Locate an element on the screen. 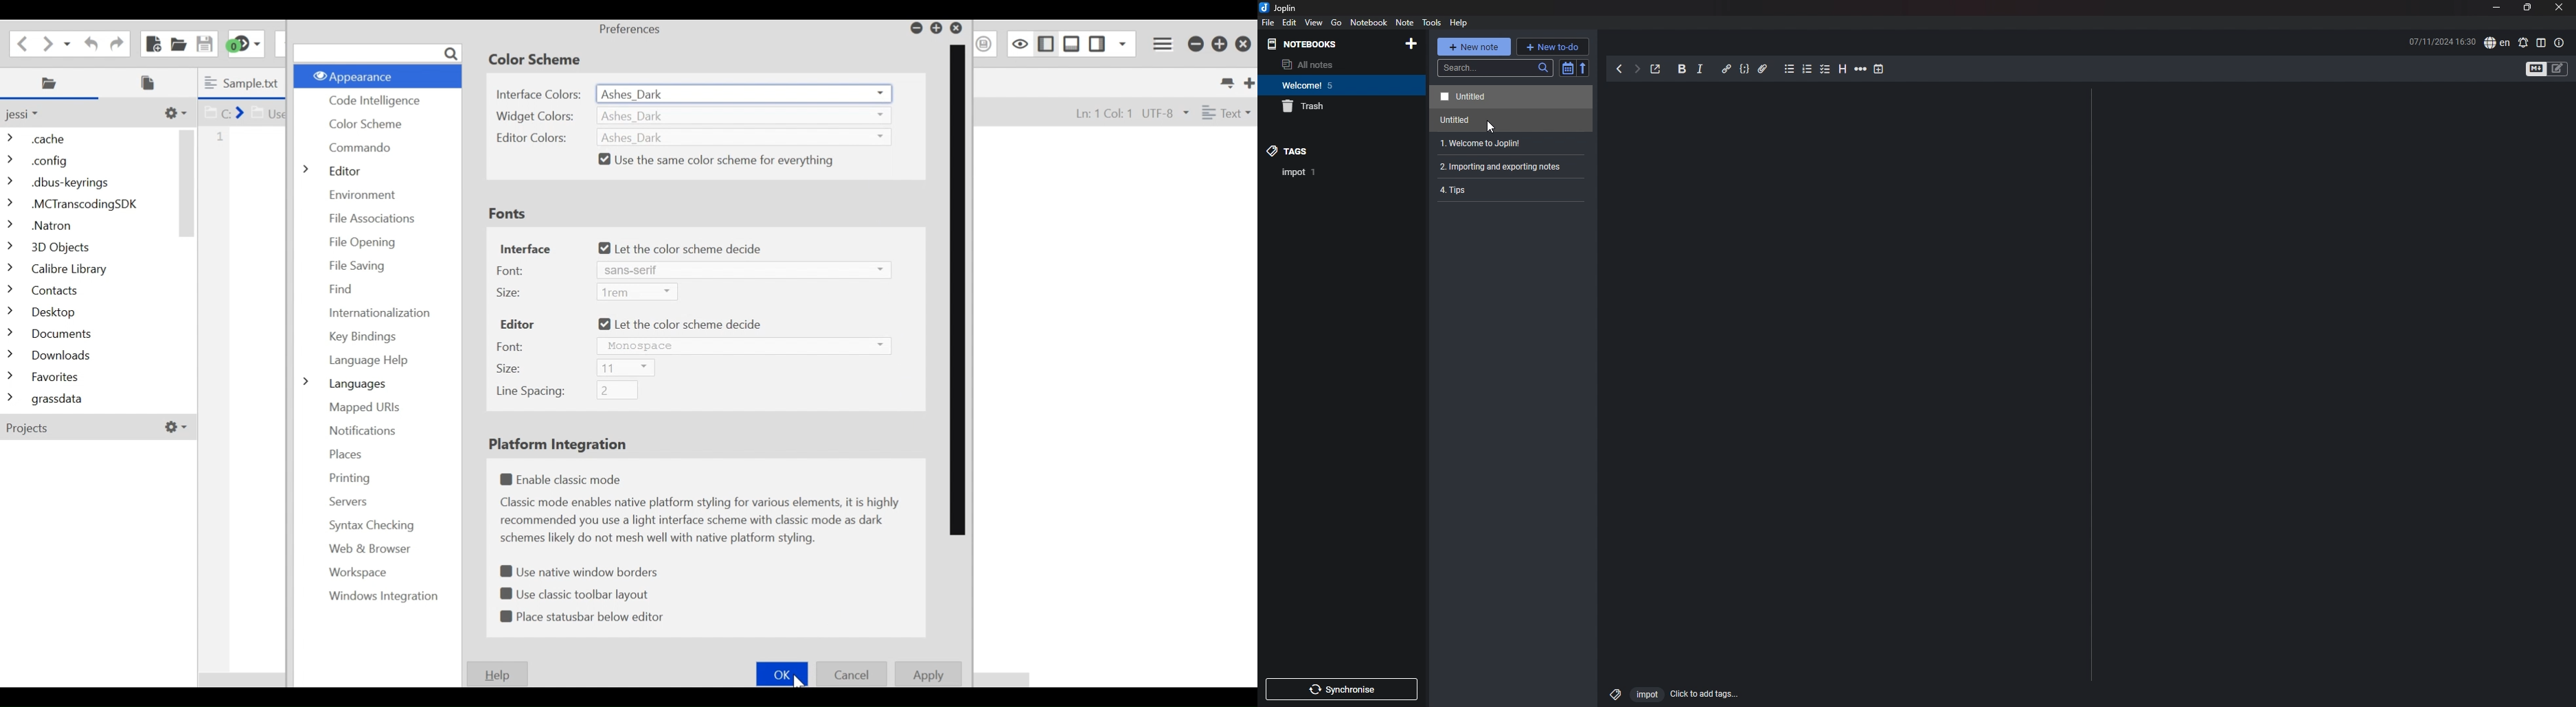 This screenshot has width=2576, height=728. add time is located at coordinates (1879, 69).